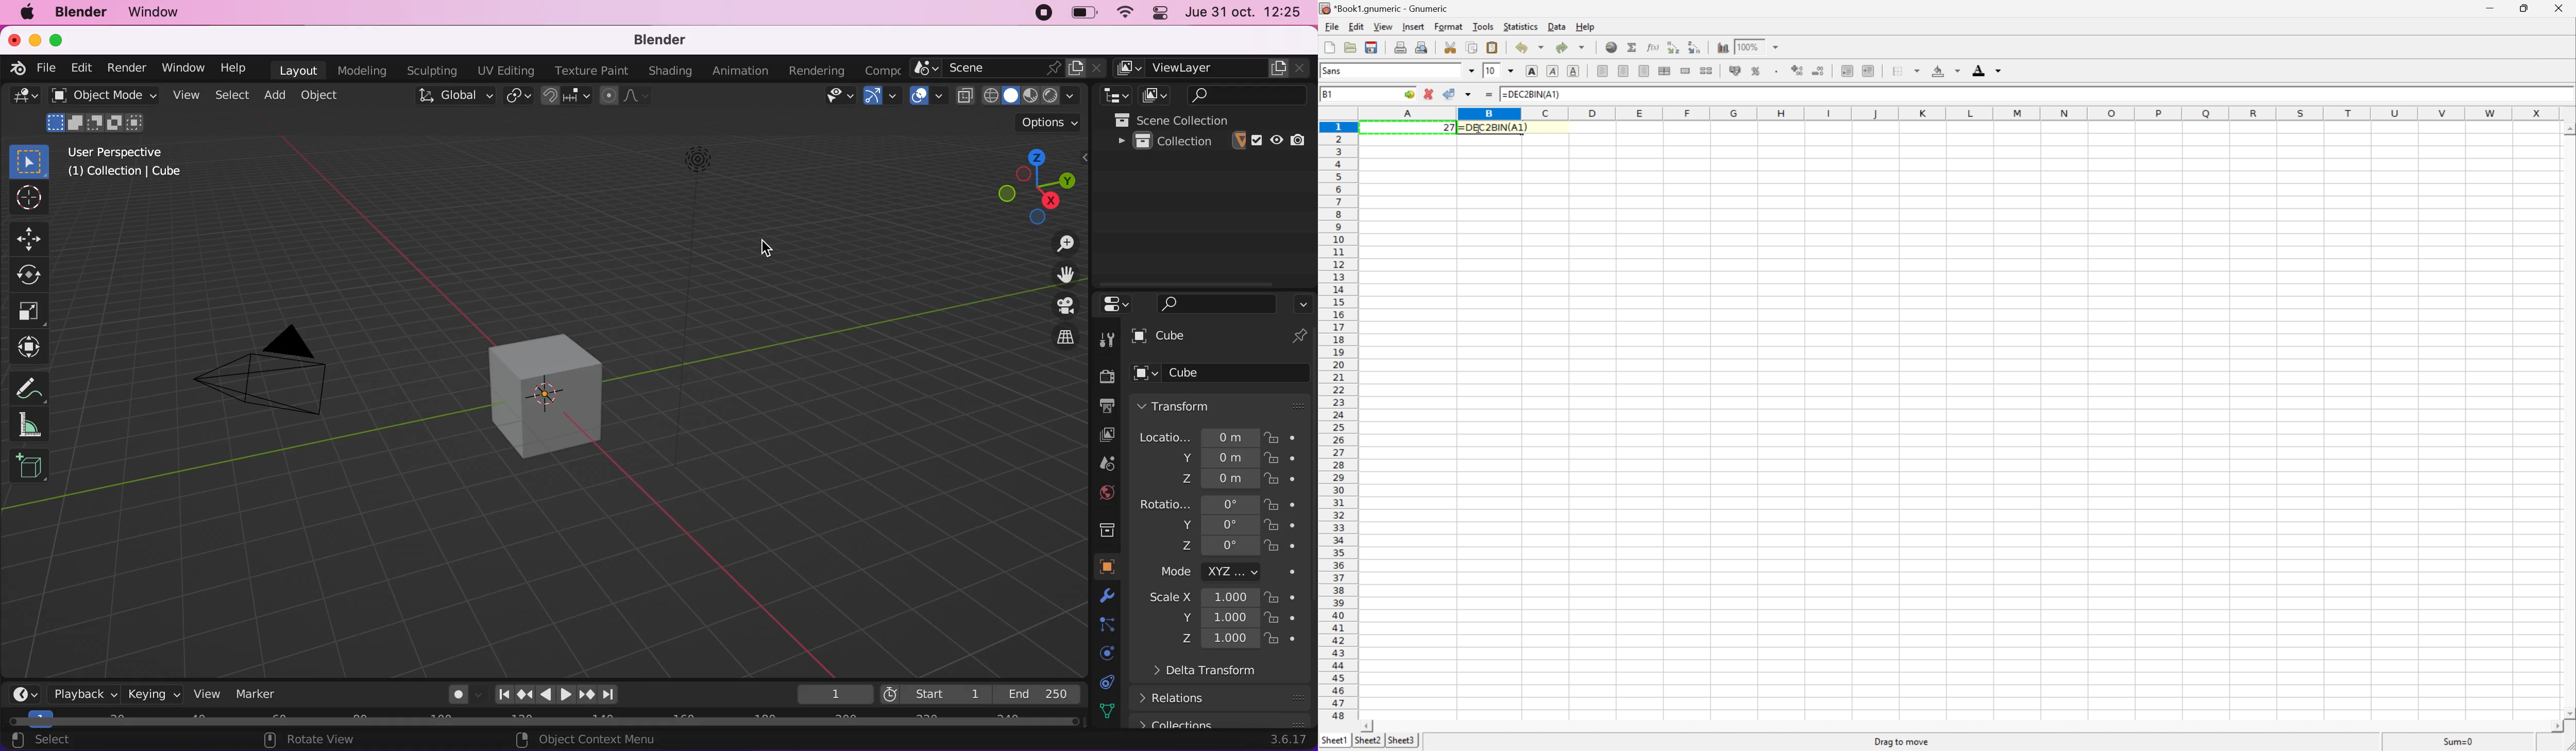 The height and width of the screenshot is (756, 2576). I want to click on Data, so click(1556, 27).